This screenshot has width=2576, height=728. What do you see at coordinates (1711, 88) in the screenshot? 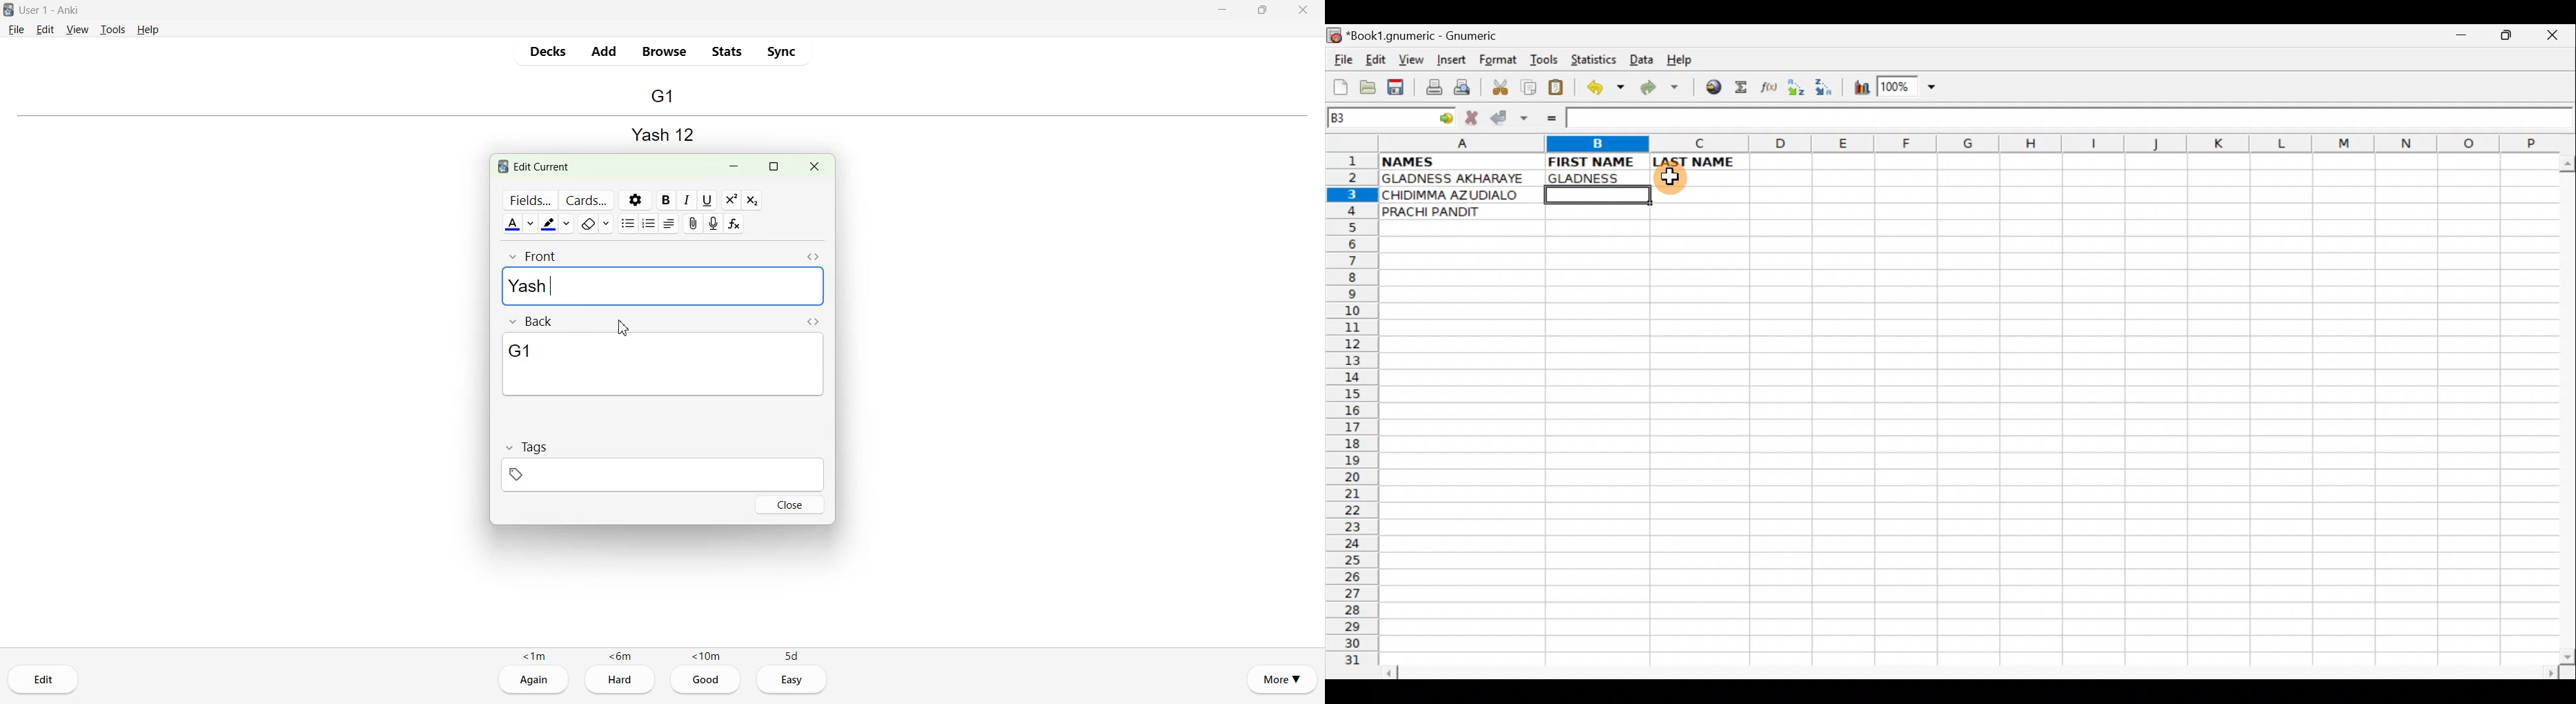
I see `Insert hyperlink` at bounding box center [1711, 88].